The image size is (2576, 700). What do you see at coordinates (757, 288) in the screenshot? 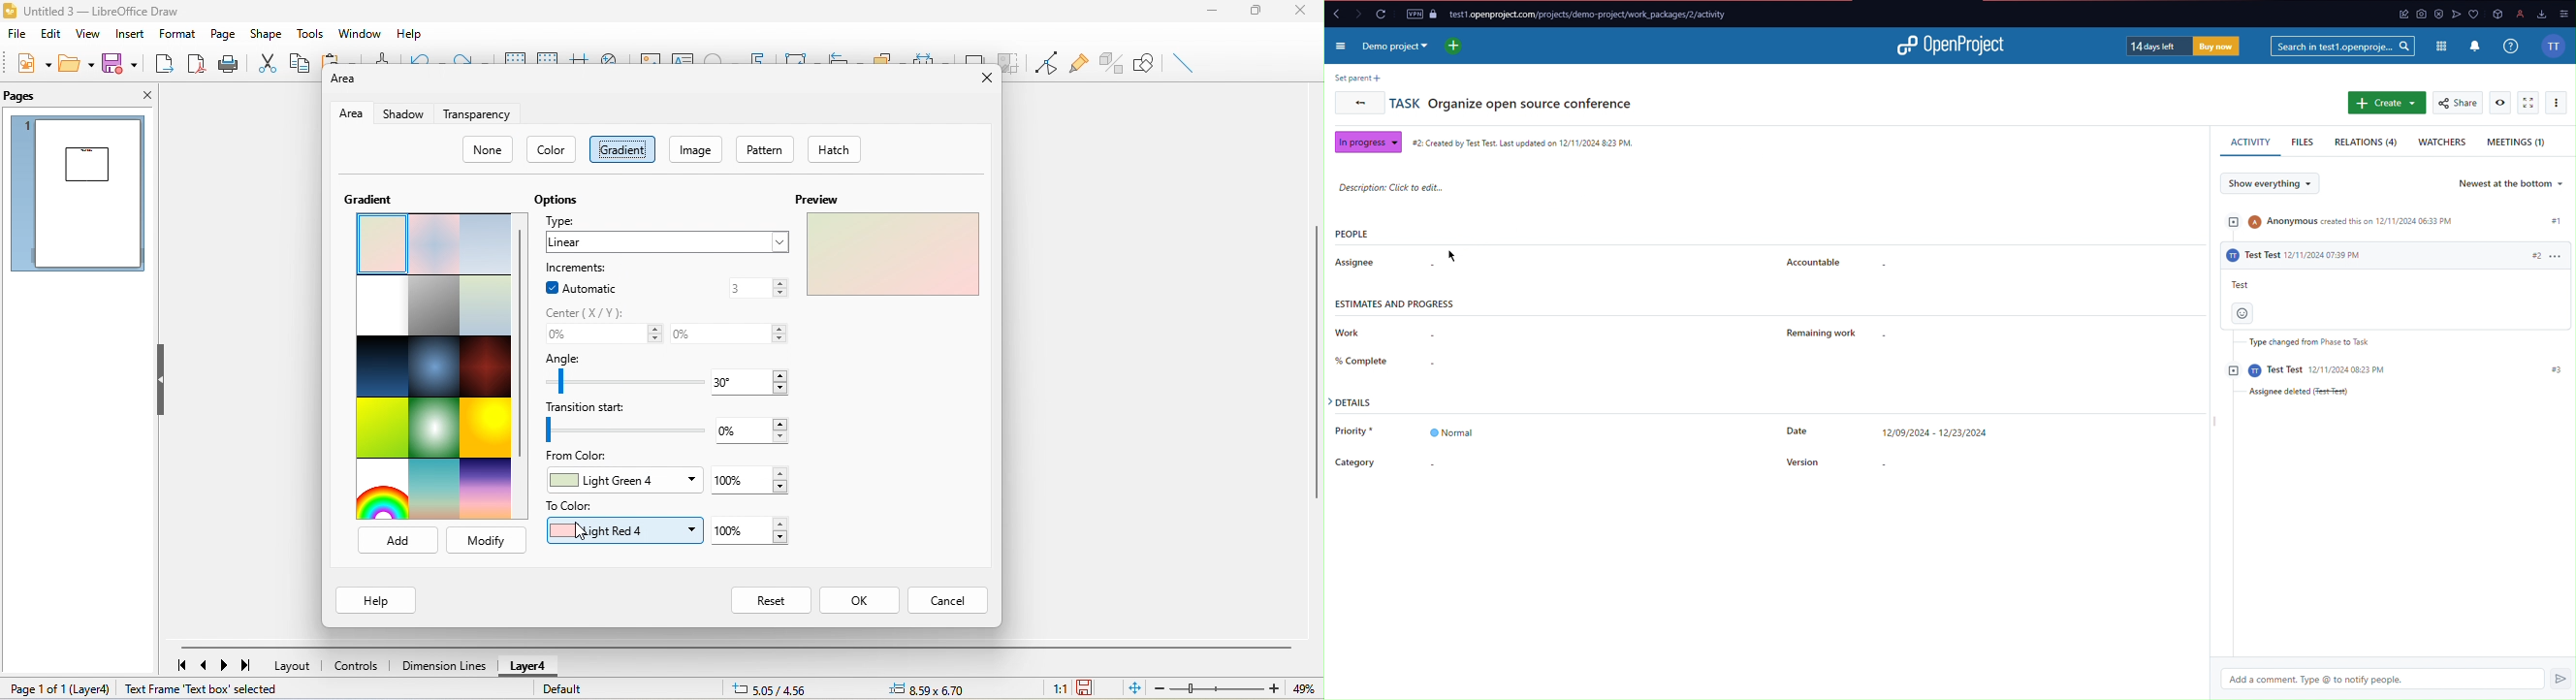
I see `3` at bounding box center [757, 288].